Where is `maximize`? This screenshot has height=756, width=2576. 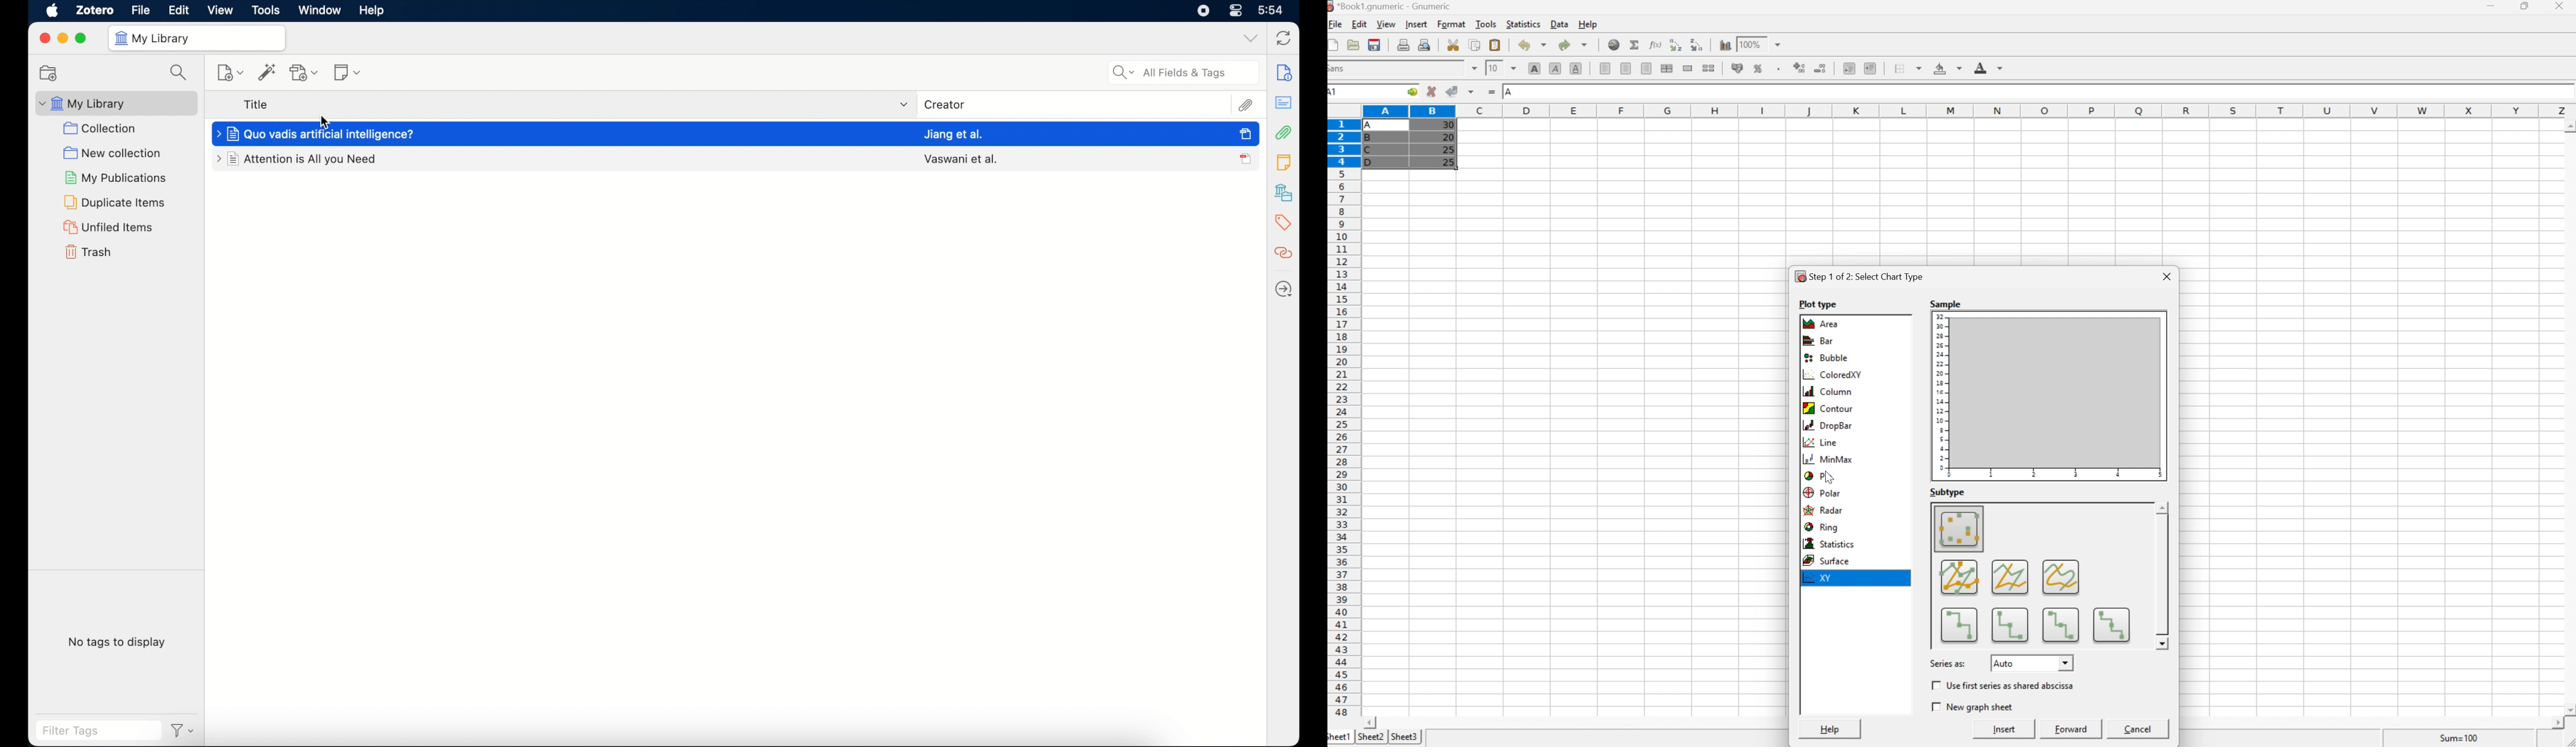
maximize is located at coordinates (82, 38).